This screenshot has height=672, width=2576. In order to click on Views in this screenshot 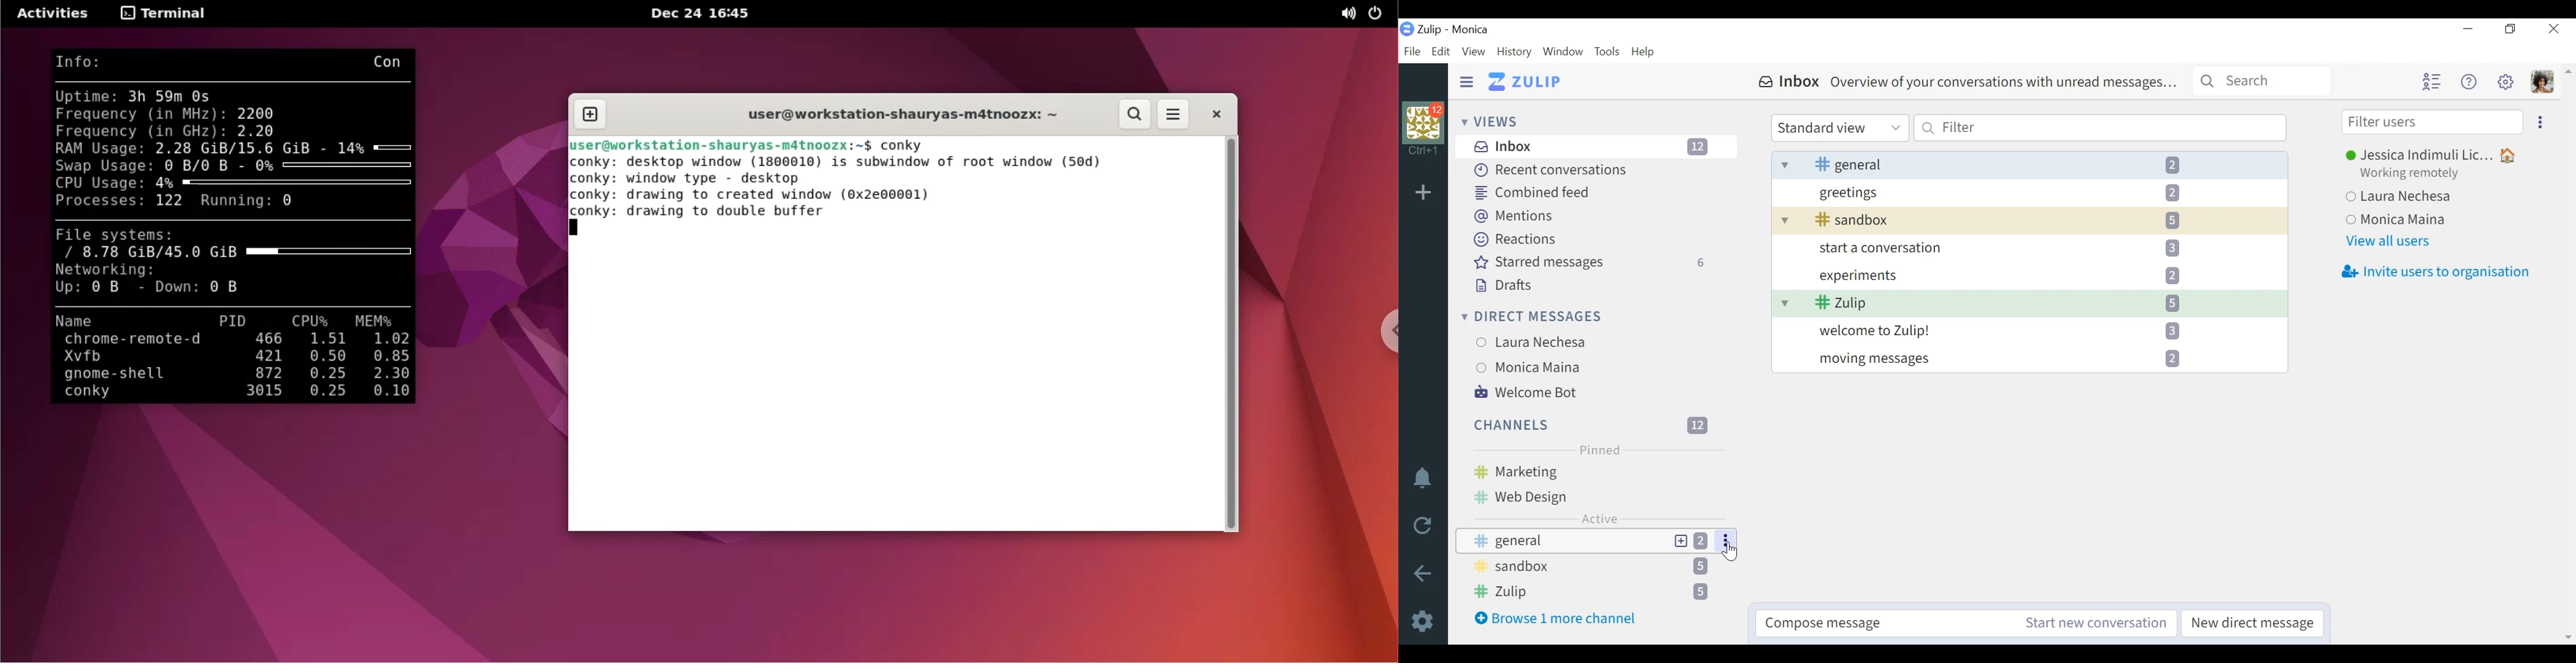, I will do `click(1490, 121)`.